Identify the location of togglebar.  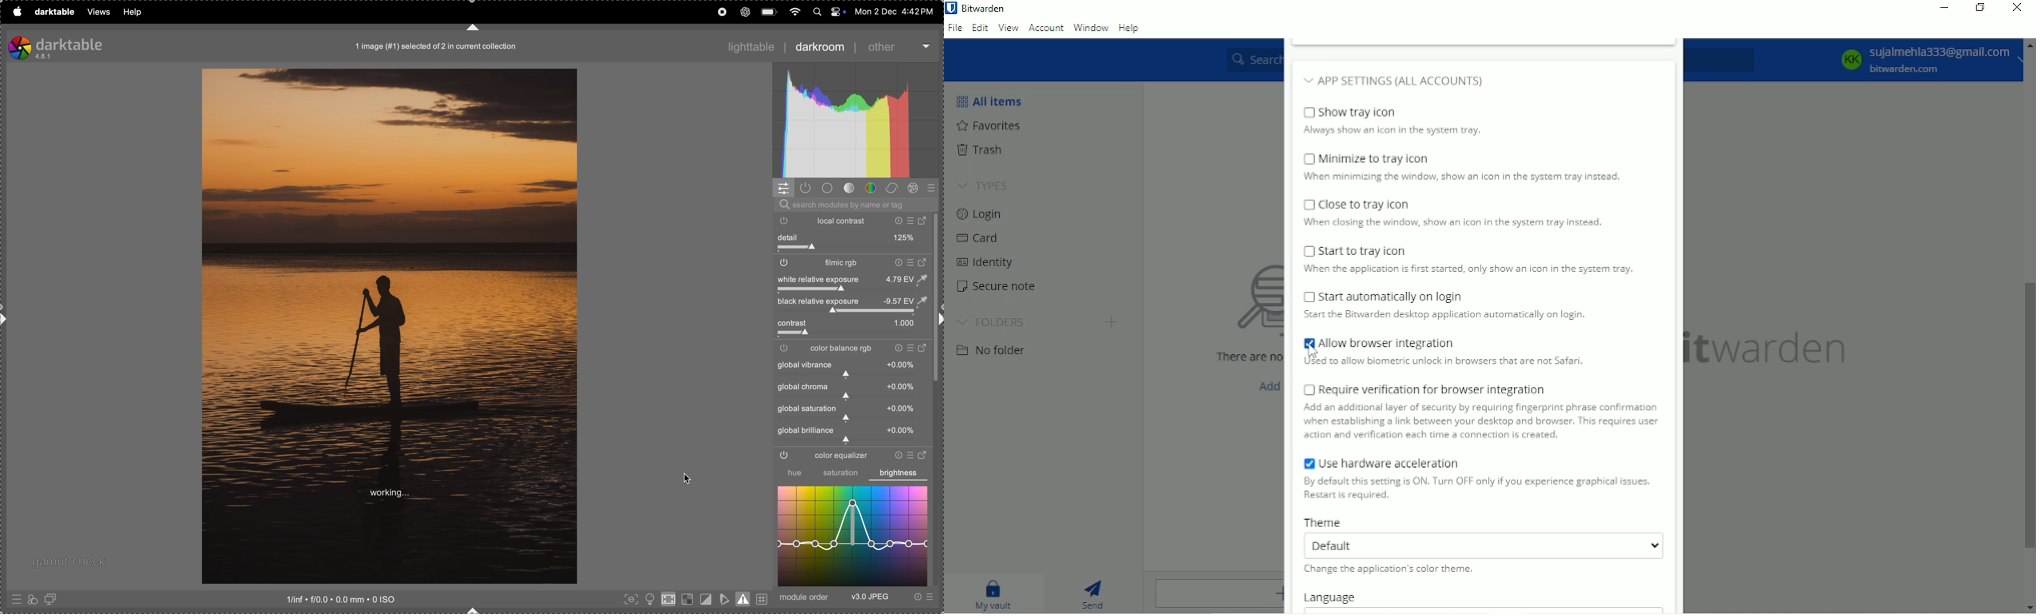
(848, 312).